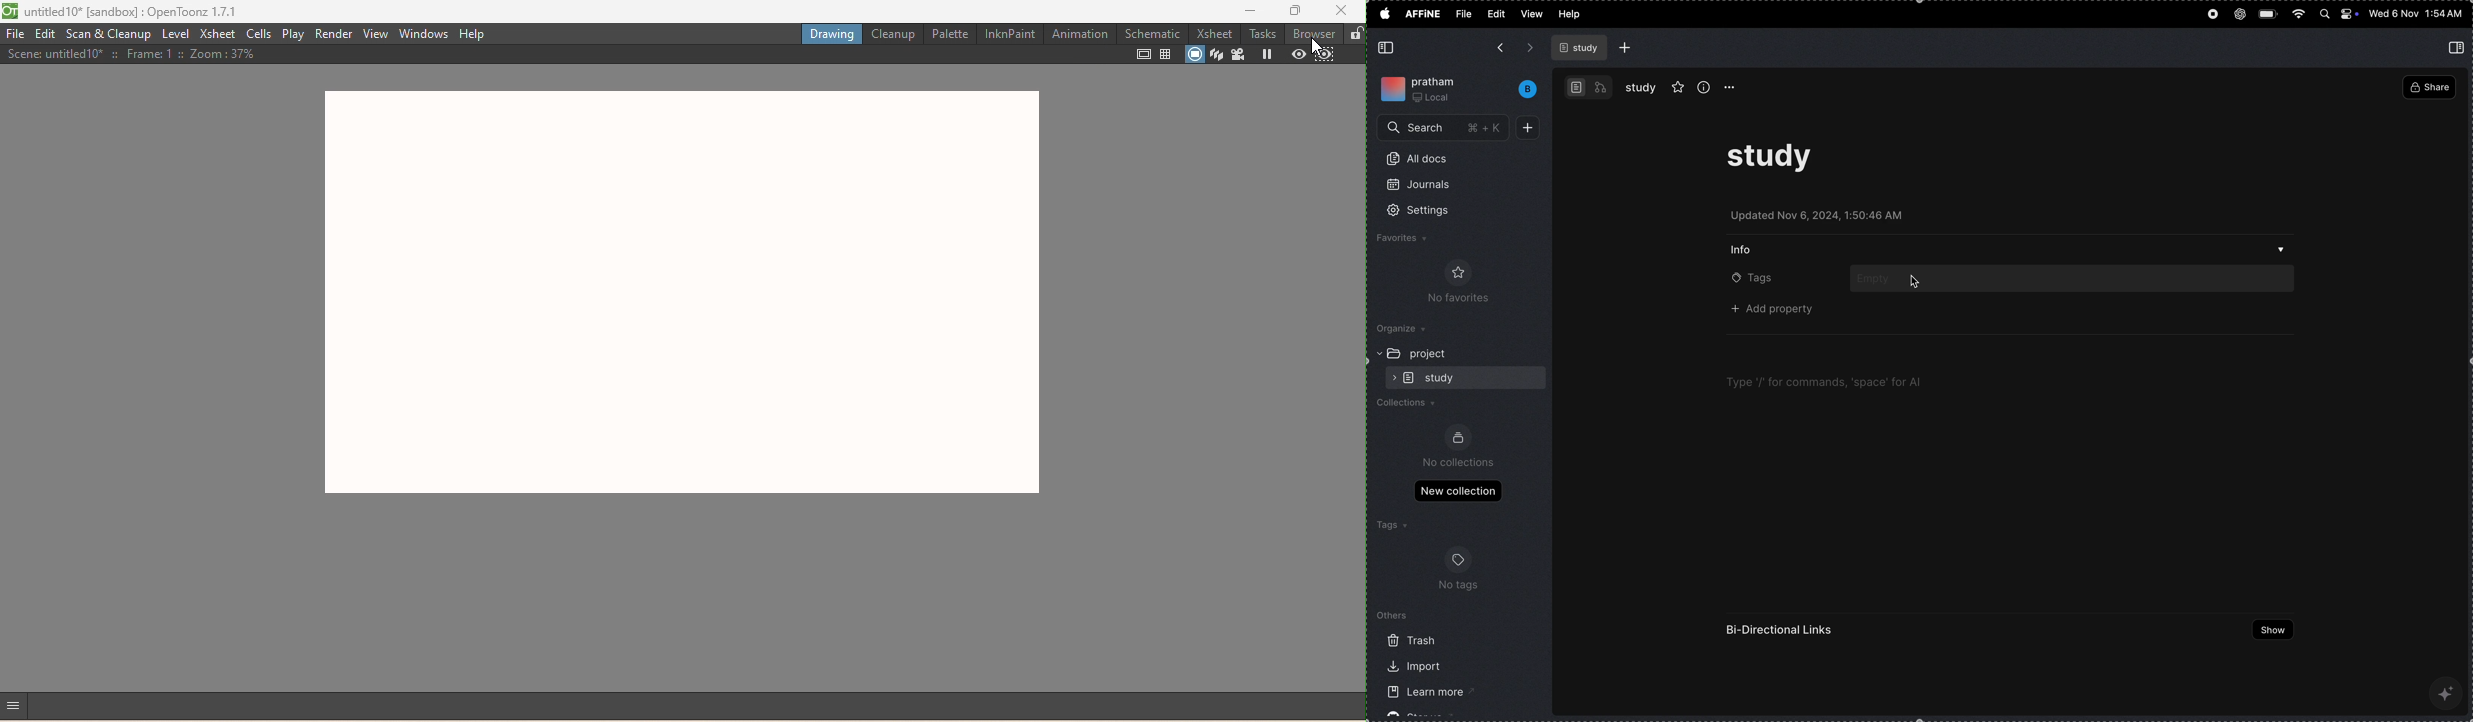  What do you see at coordinates (2458, 47) in the screenshot?
I see `collapse side bar` at bounding box center [2458, 47].